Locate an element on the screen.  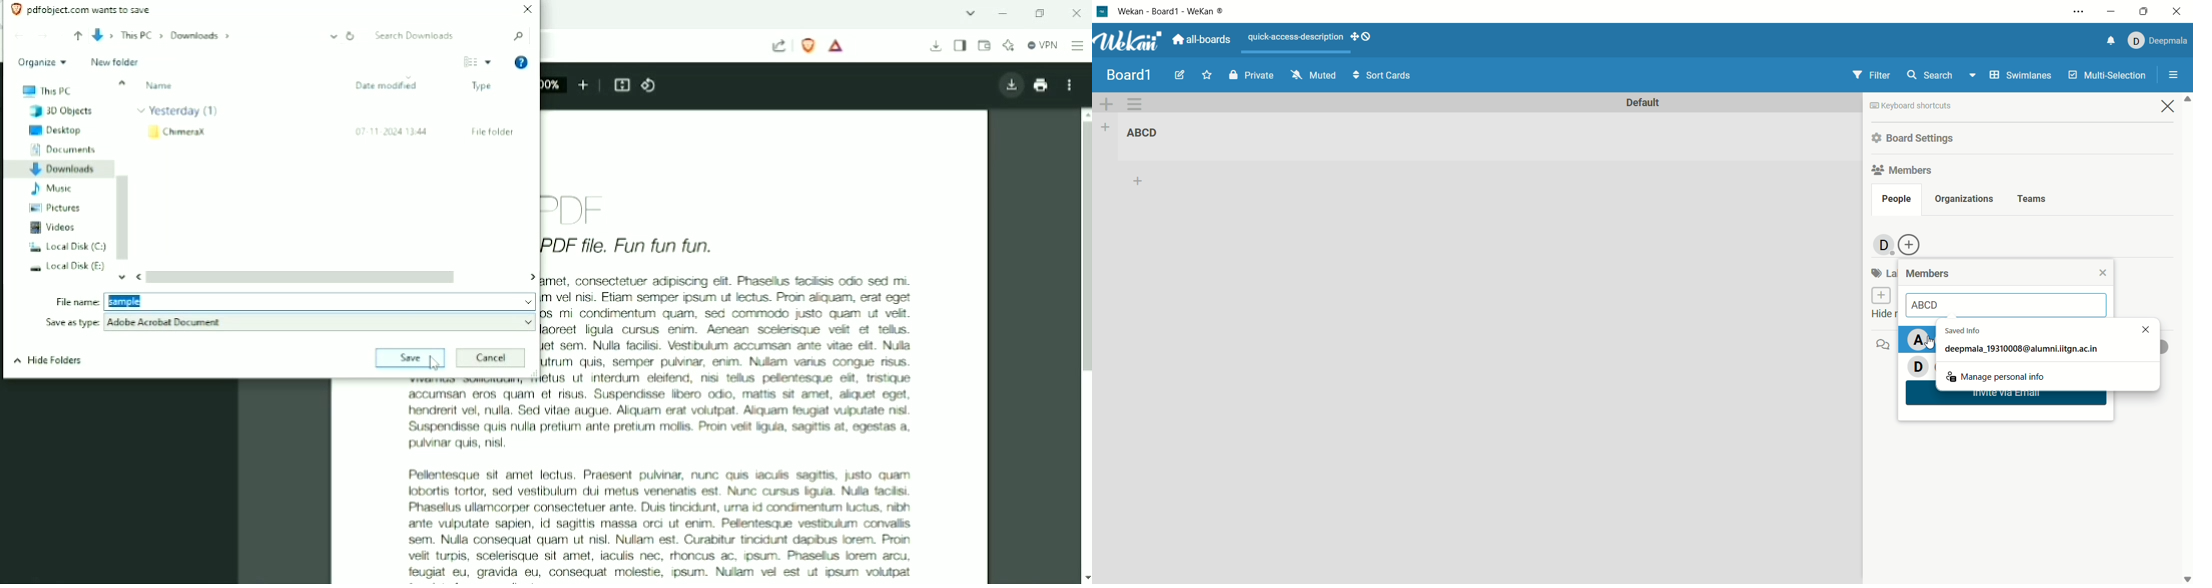
Close is located at coordinates (526, 10).